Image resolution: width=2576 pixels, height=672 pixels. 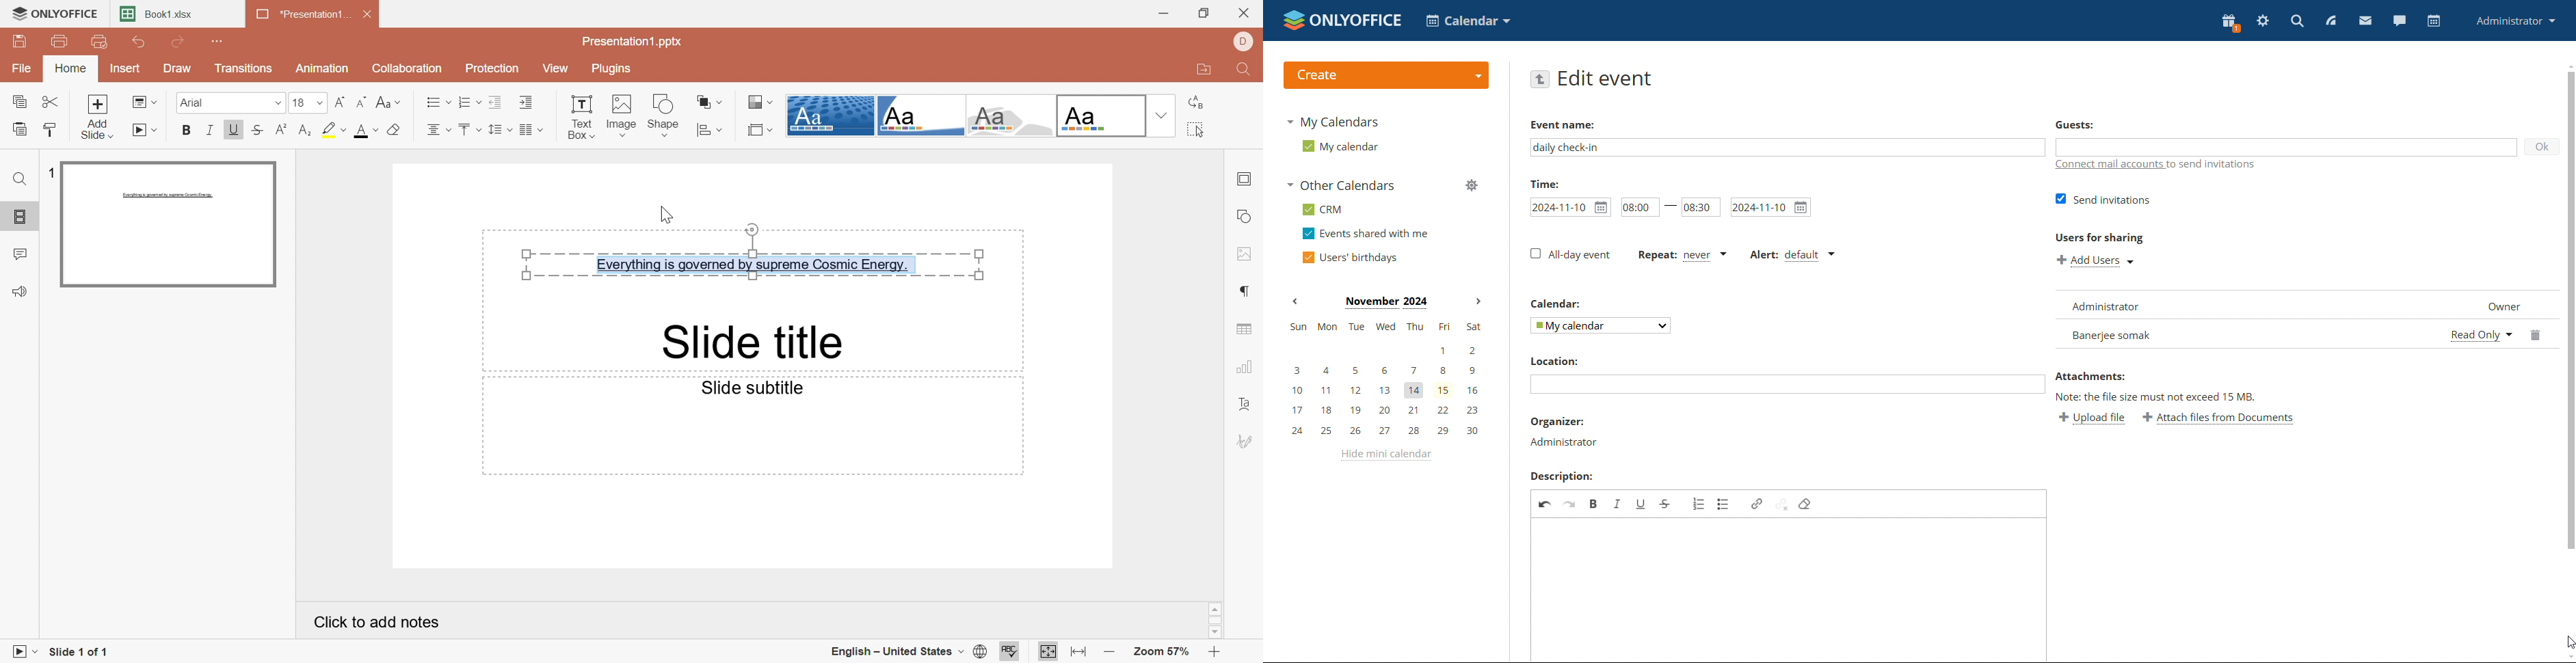 I want to click on Zoom in, so click(x=1217, y=652).